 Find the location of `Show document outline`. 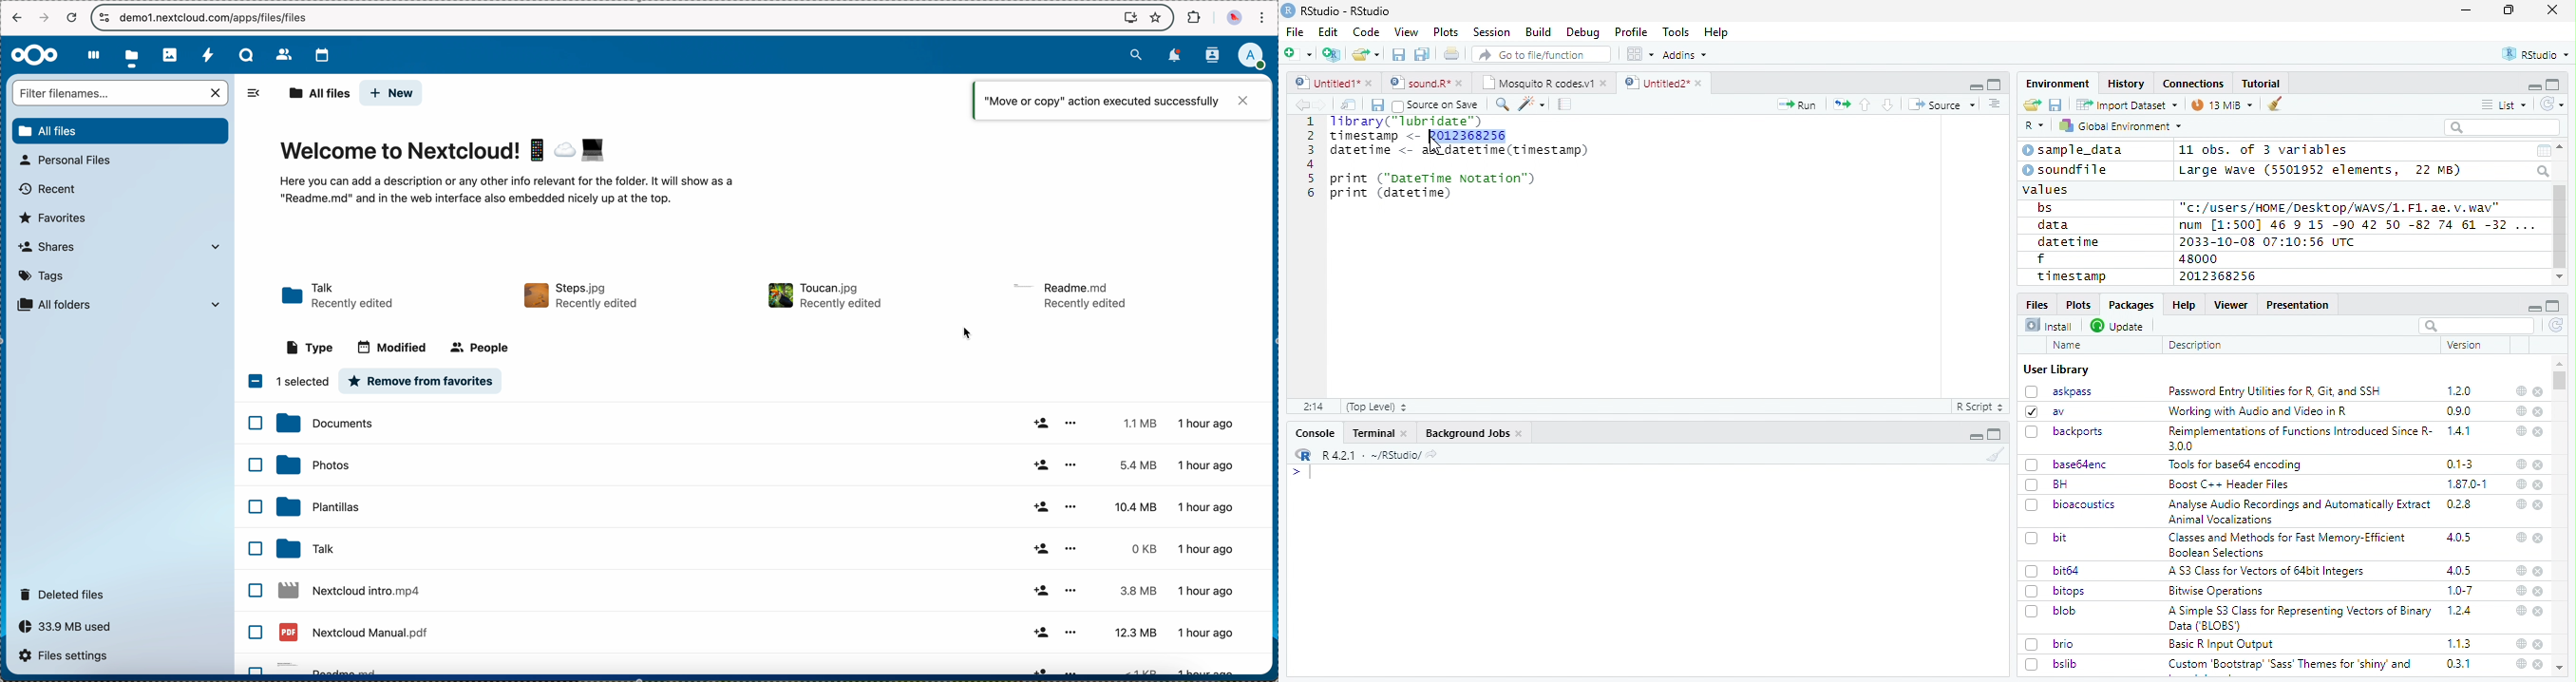

Show document outline is located at coordinates (1993, 104).